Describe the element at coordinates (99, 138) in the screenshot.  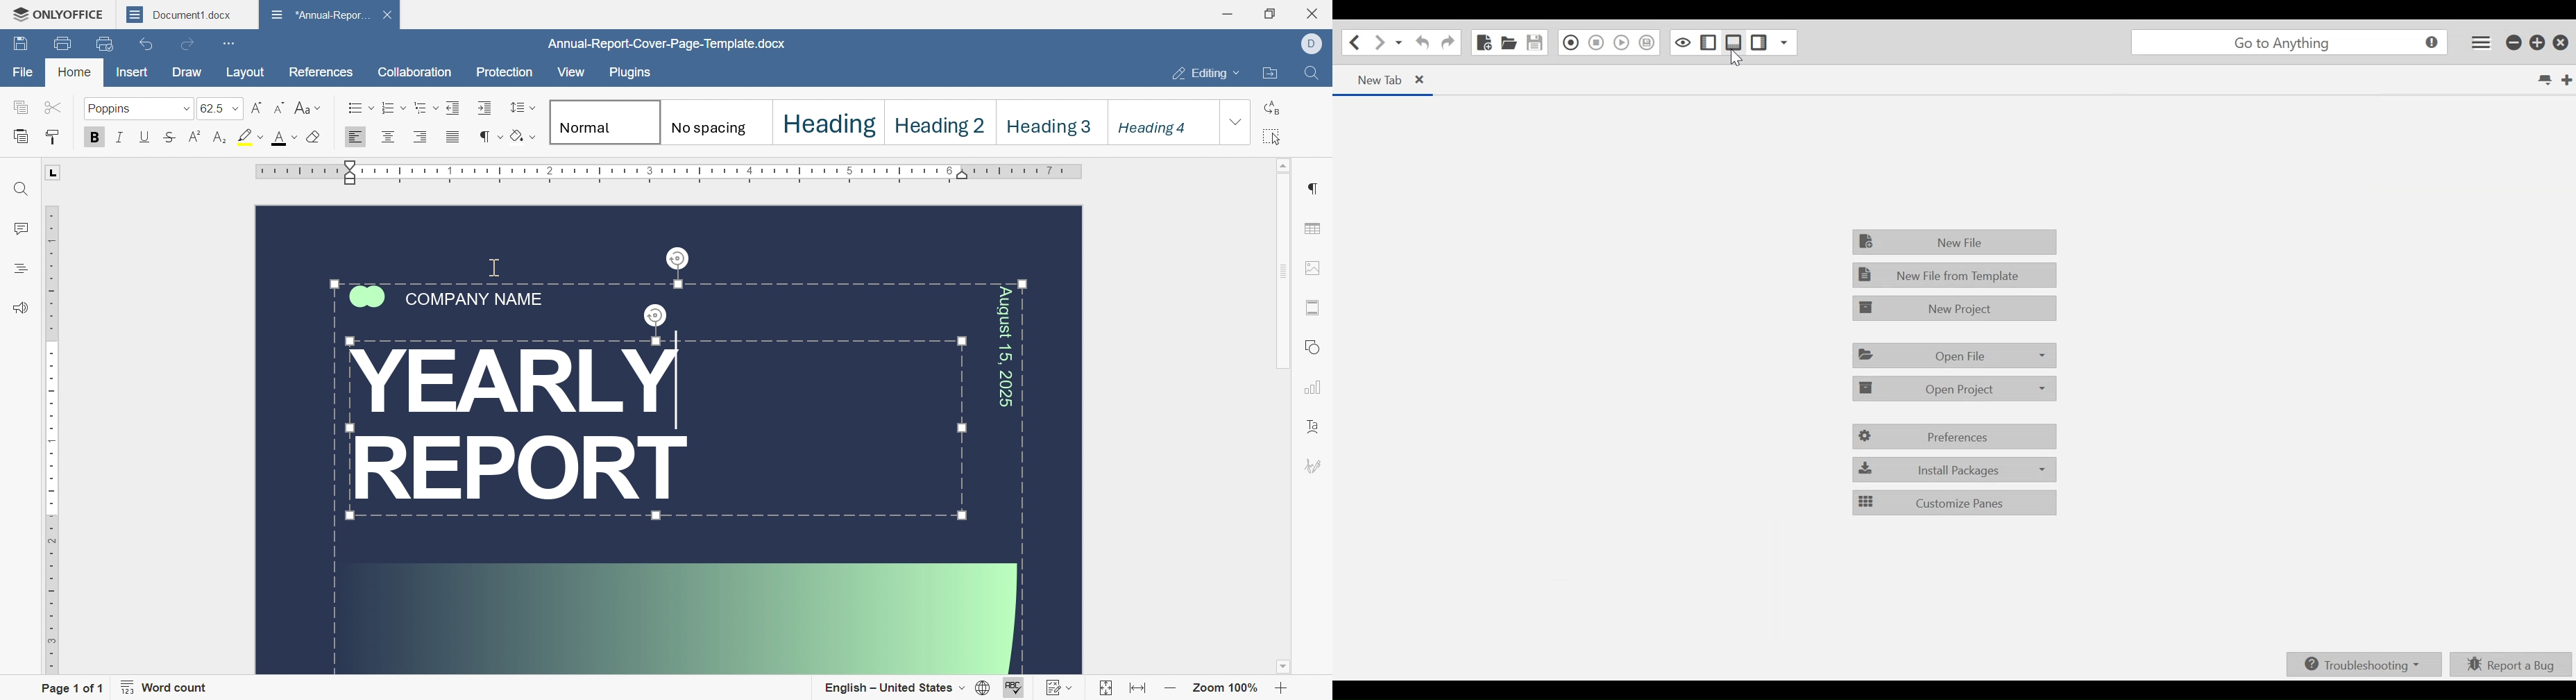
I see `bold` at that location.